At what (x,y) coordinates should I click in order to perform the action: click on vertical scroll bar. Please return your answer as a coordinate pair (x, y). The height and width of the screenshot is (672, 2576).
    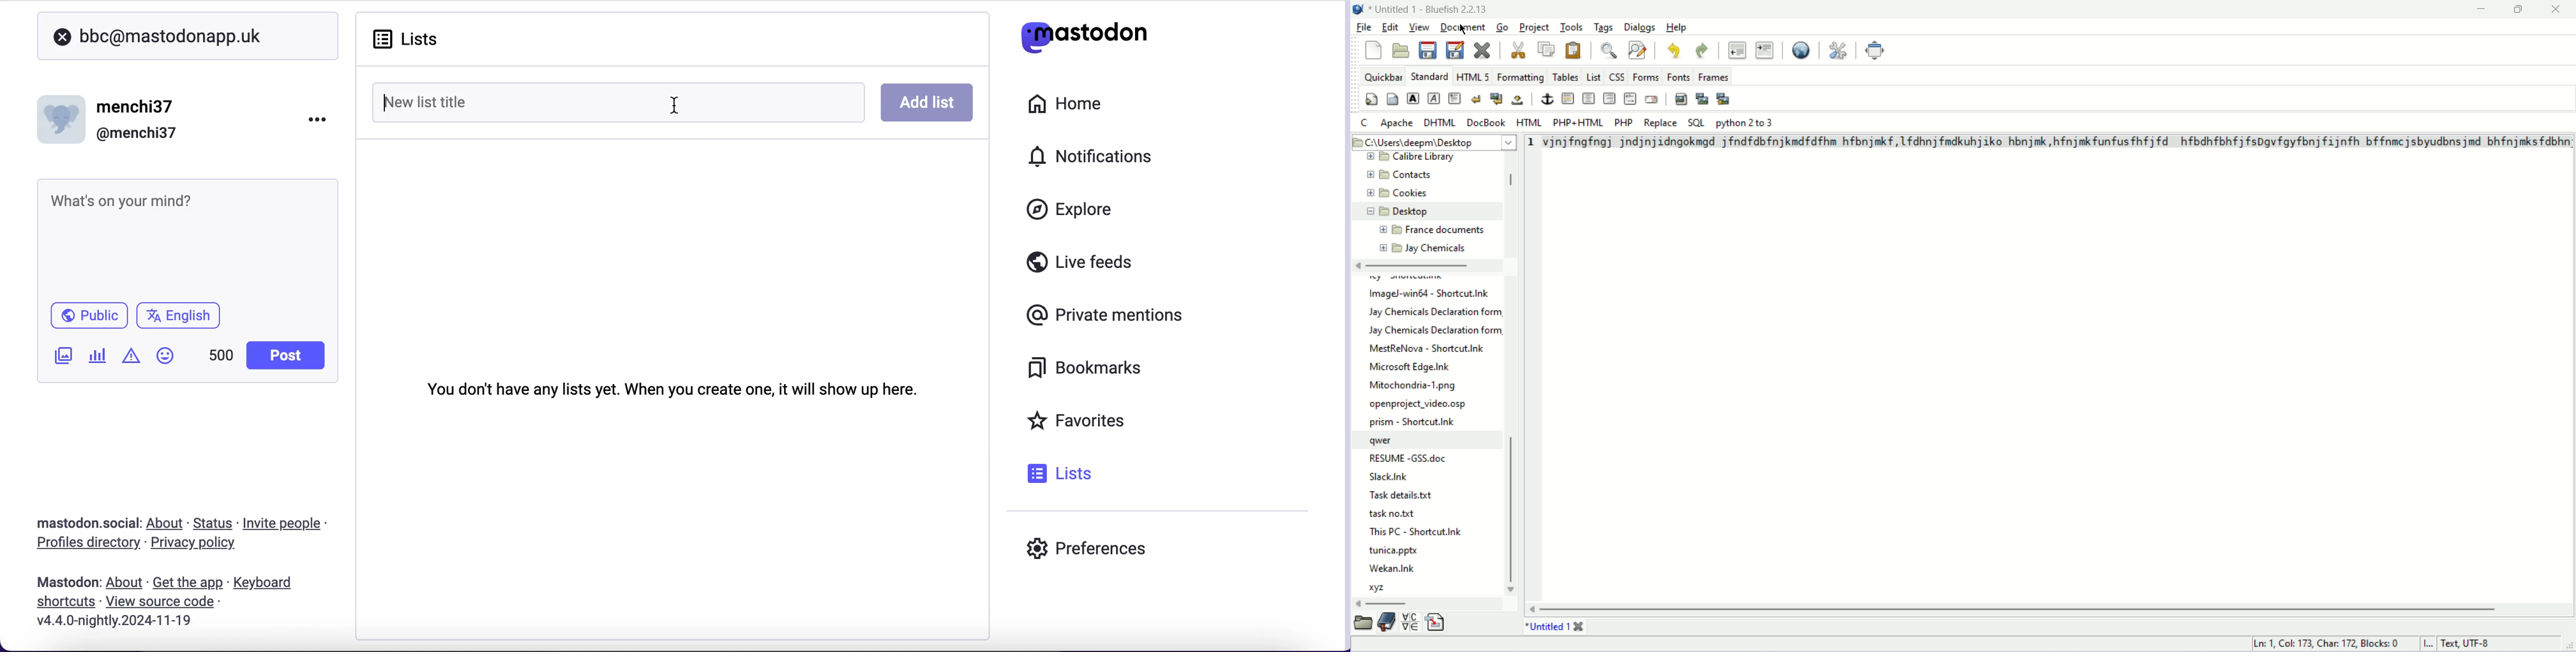
    Looking at the image, I should click on (2018, 609).